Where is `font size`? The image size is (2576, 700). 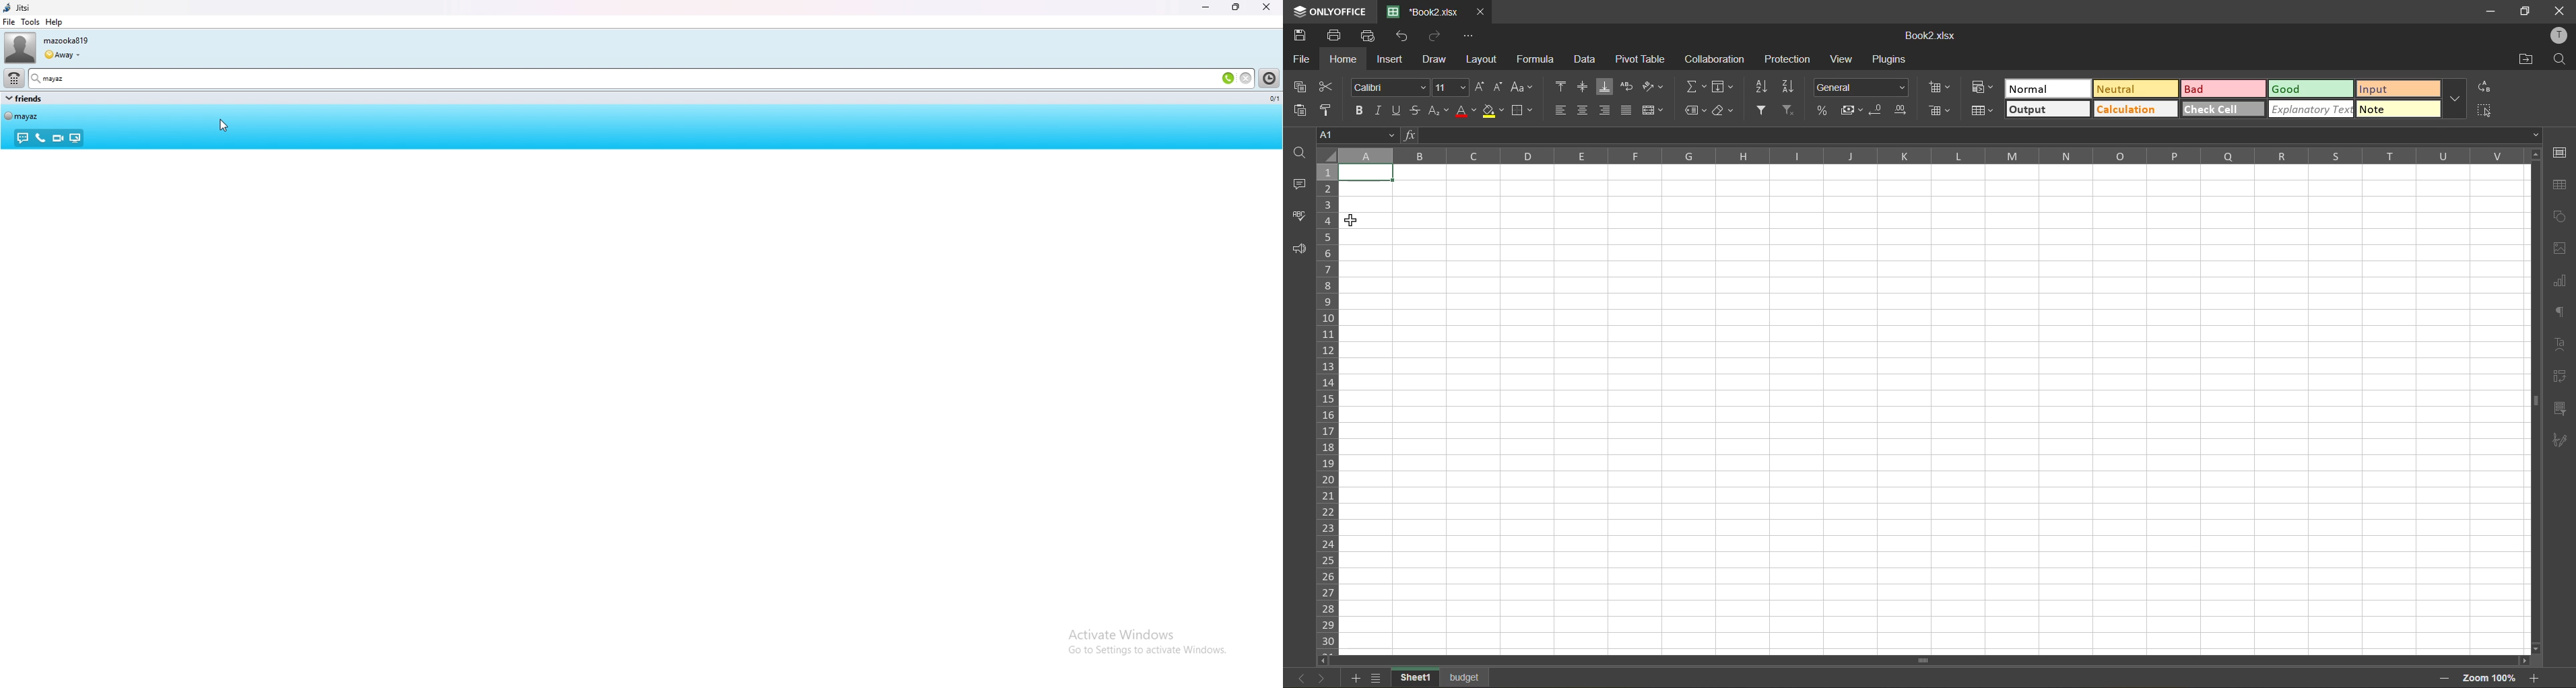 font size is located at coordinates (1450, 86).